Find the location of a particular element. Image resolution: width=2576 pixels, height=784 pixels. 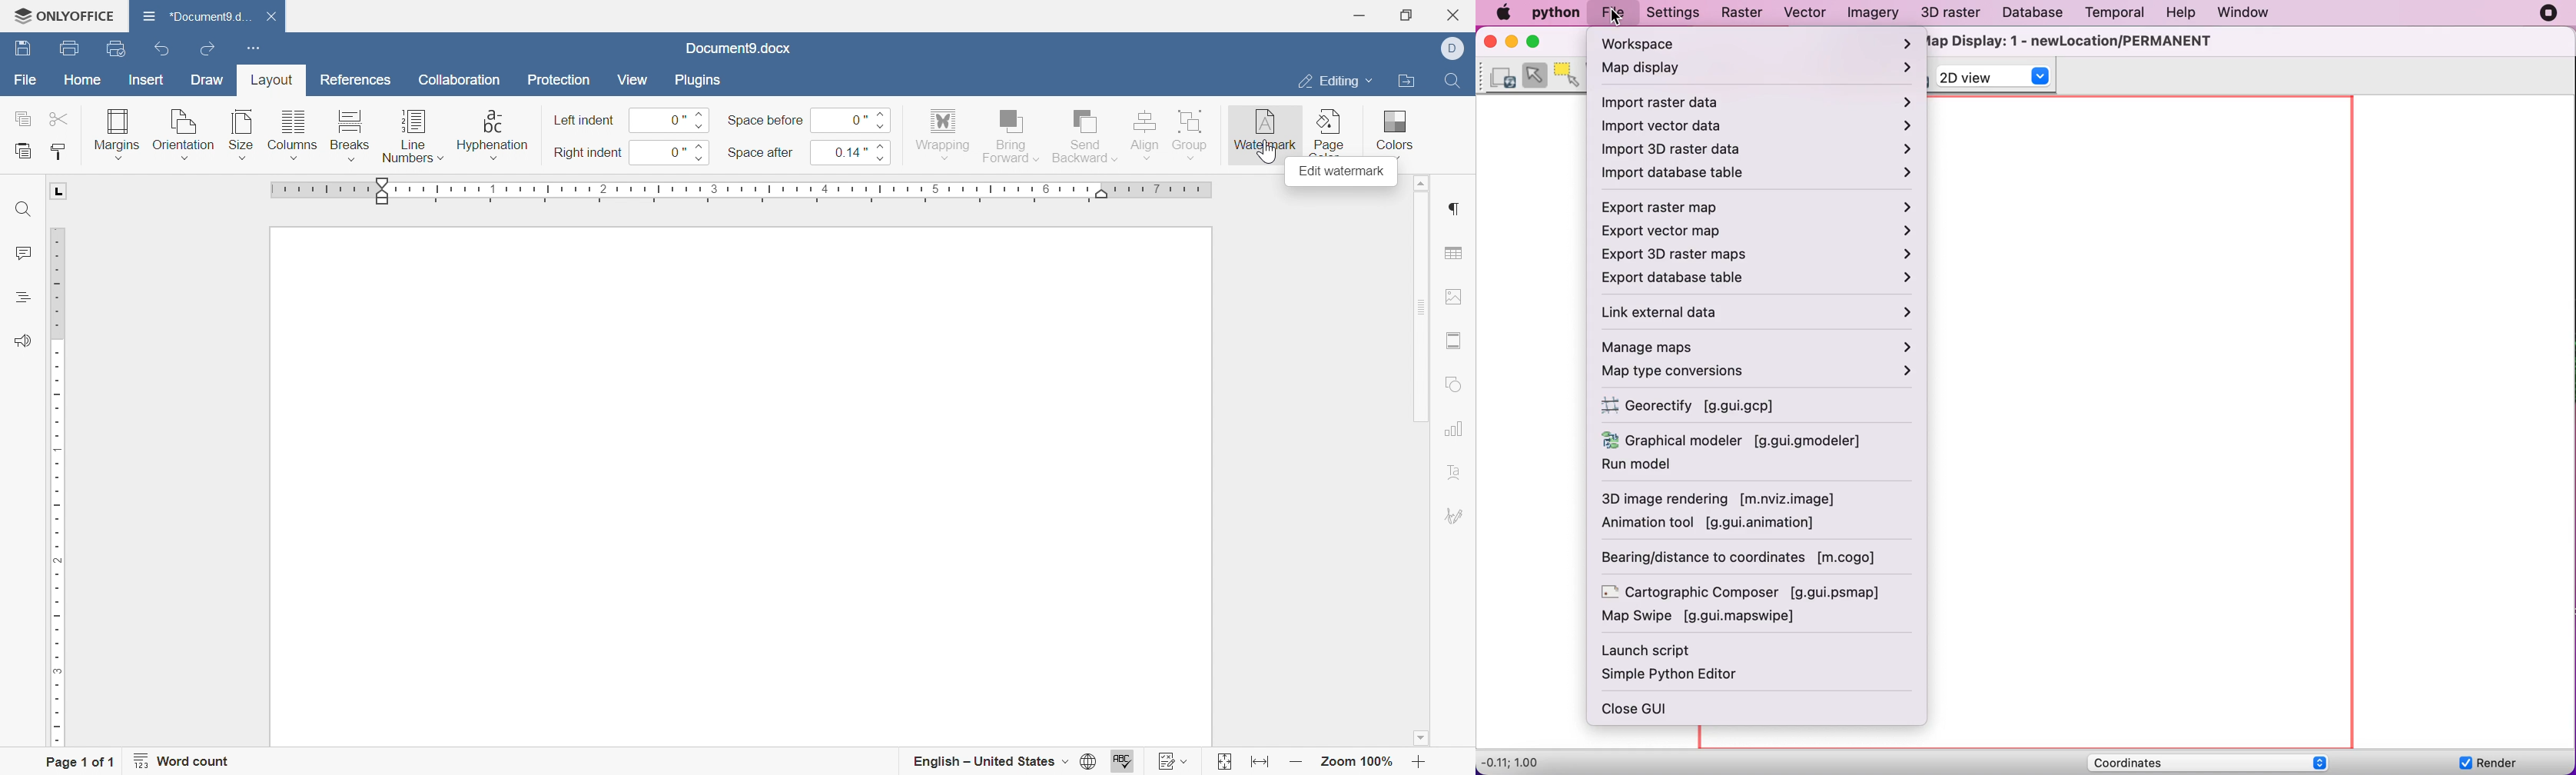

shape settings is located at coordinates (1455, 386).